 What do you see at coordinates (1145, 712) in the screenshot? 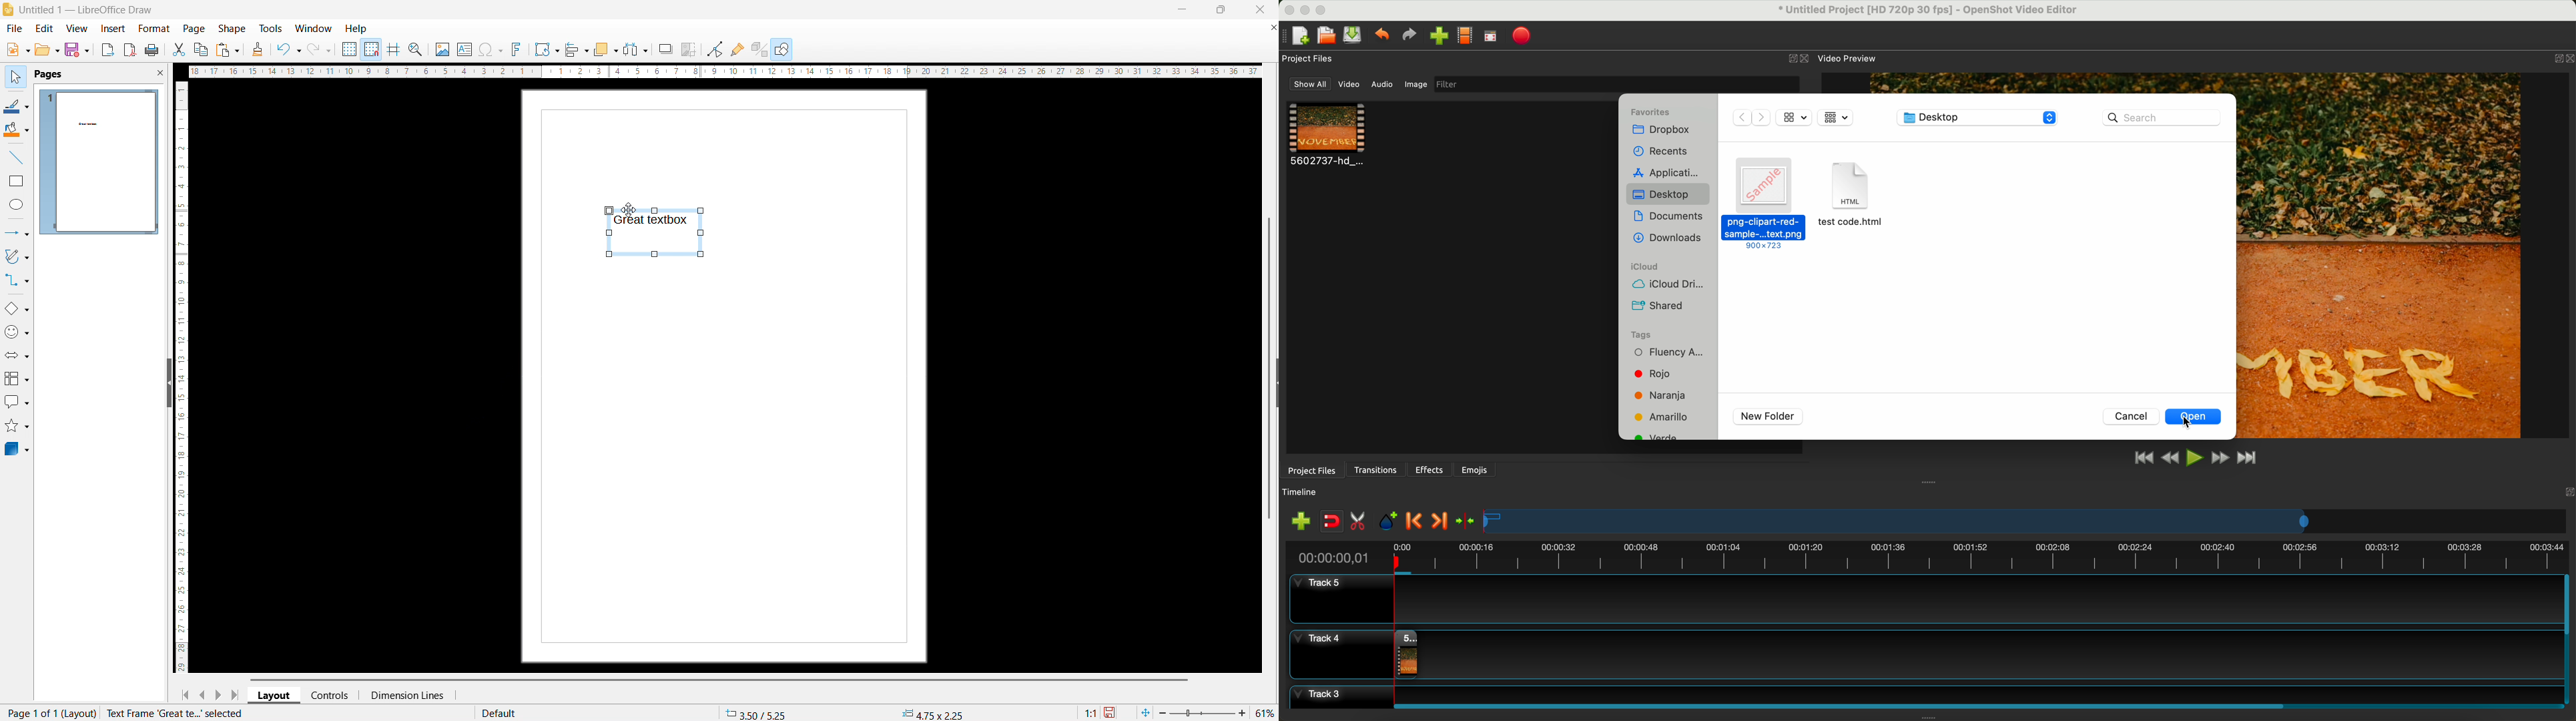
I see `fit to page ` at bounding box center [1145, 712].